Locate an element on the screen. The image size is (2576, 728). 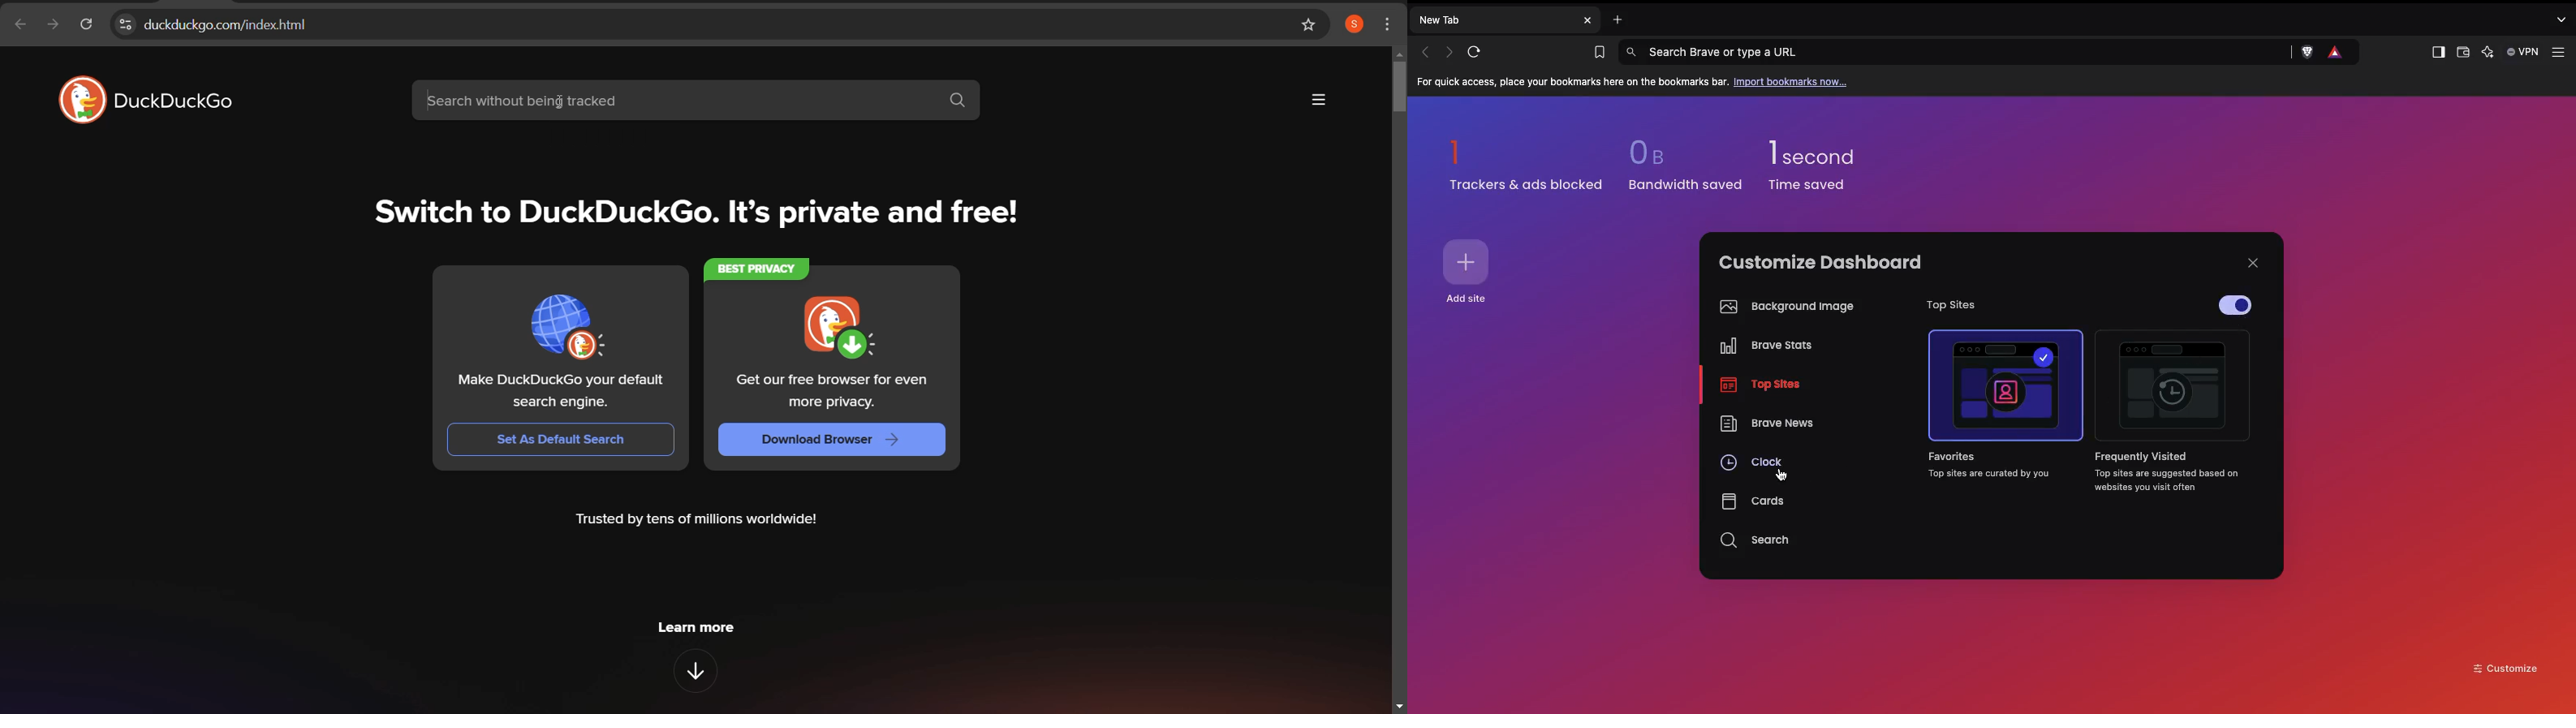
New background is located at coordinates (2245, 162).